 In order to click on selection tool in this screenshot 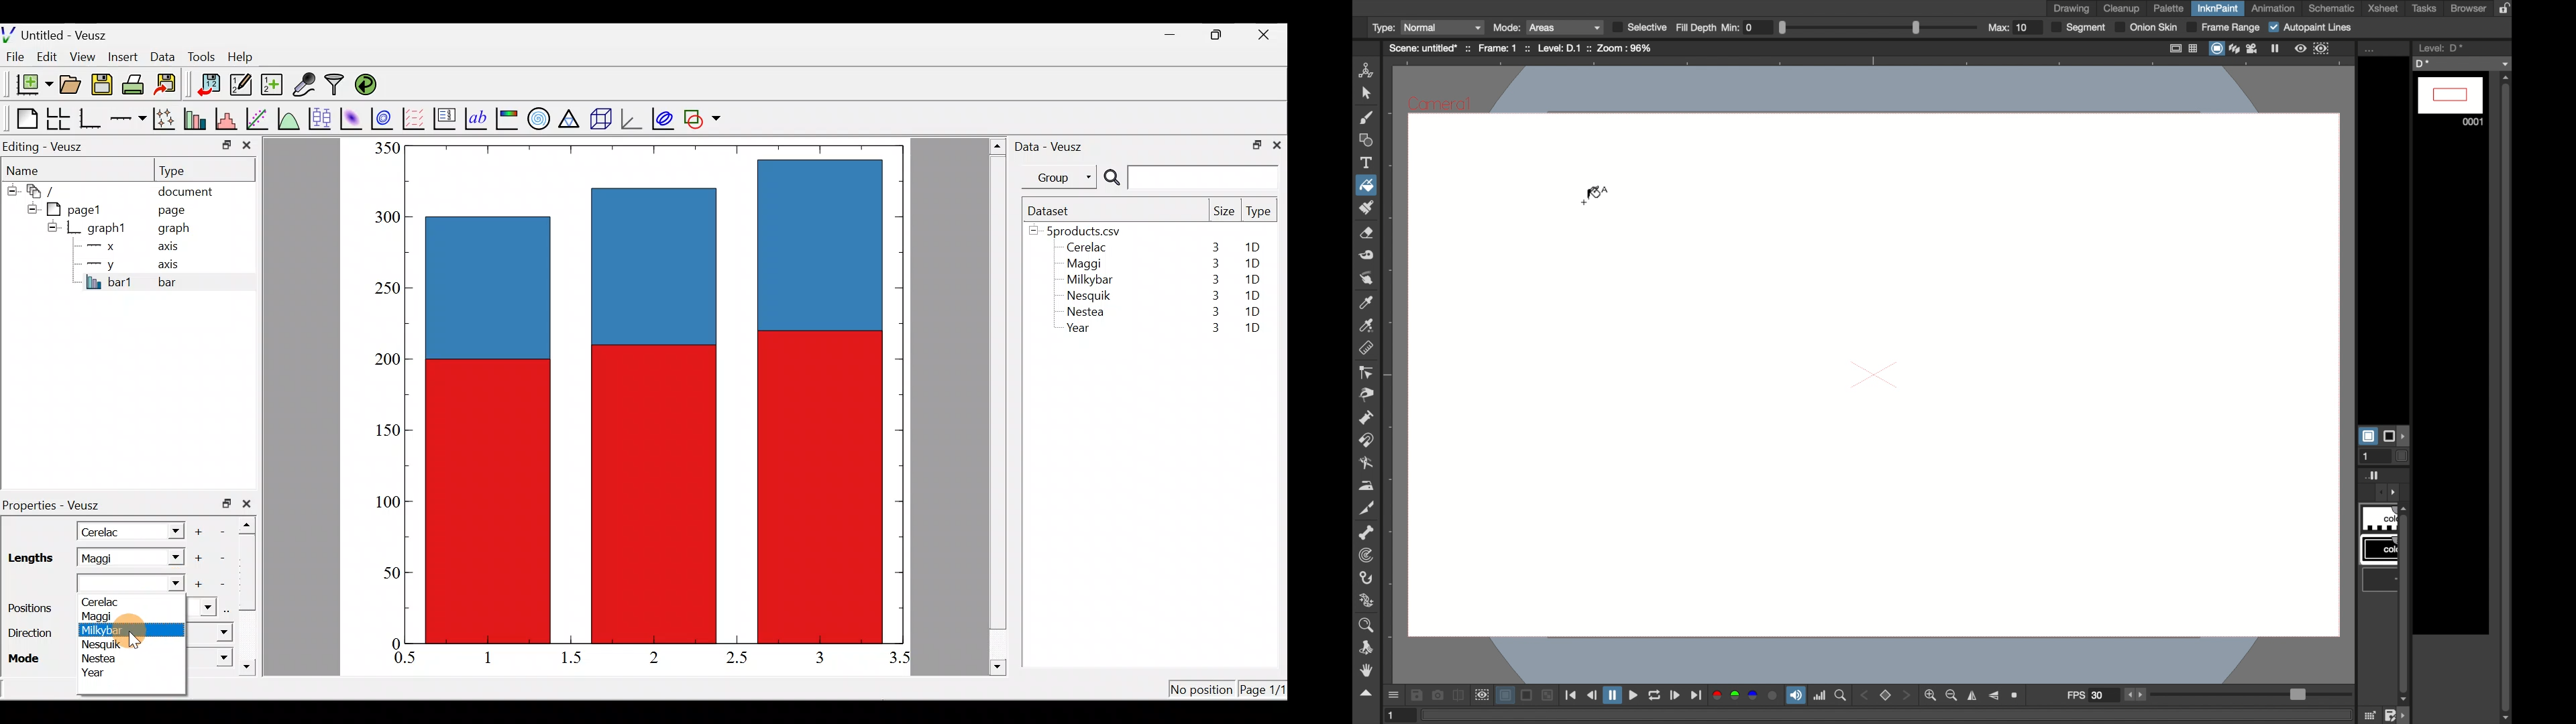, I will do `click(1364, 94)`.